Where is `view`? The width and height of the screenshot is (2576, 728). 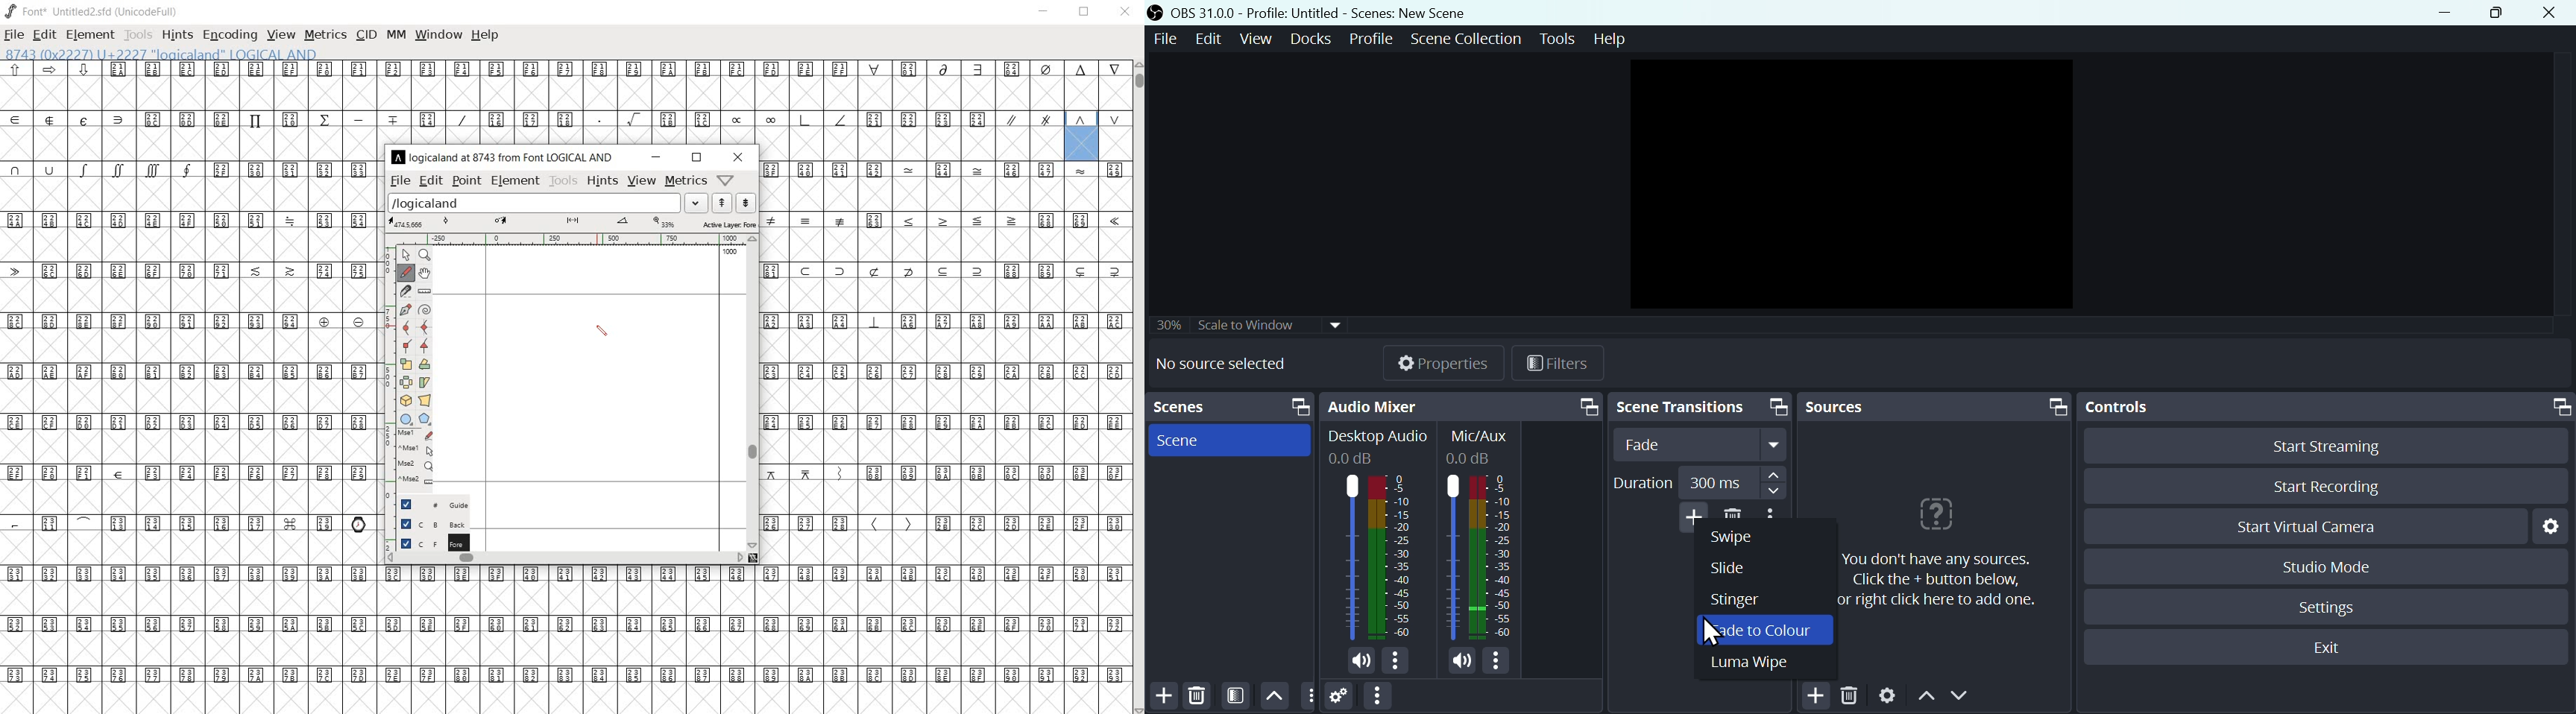 view is located at coordinates (641, 180).